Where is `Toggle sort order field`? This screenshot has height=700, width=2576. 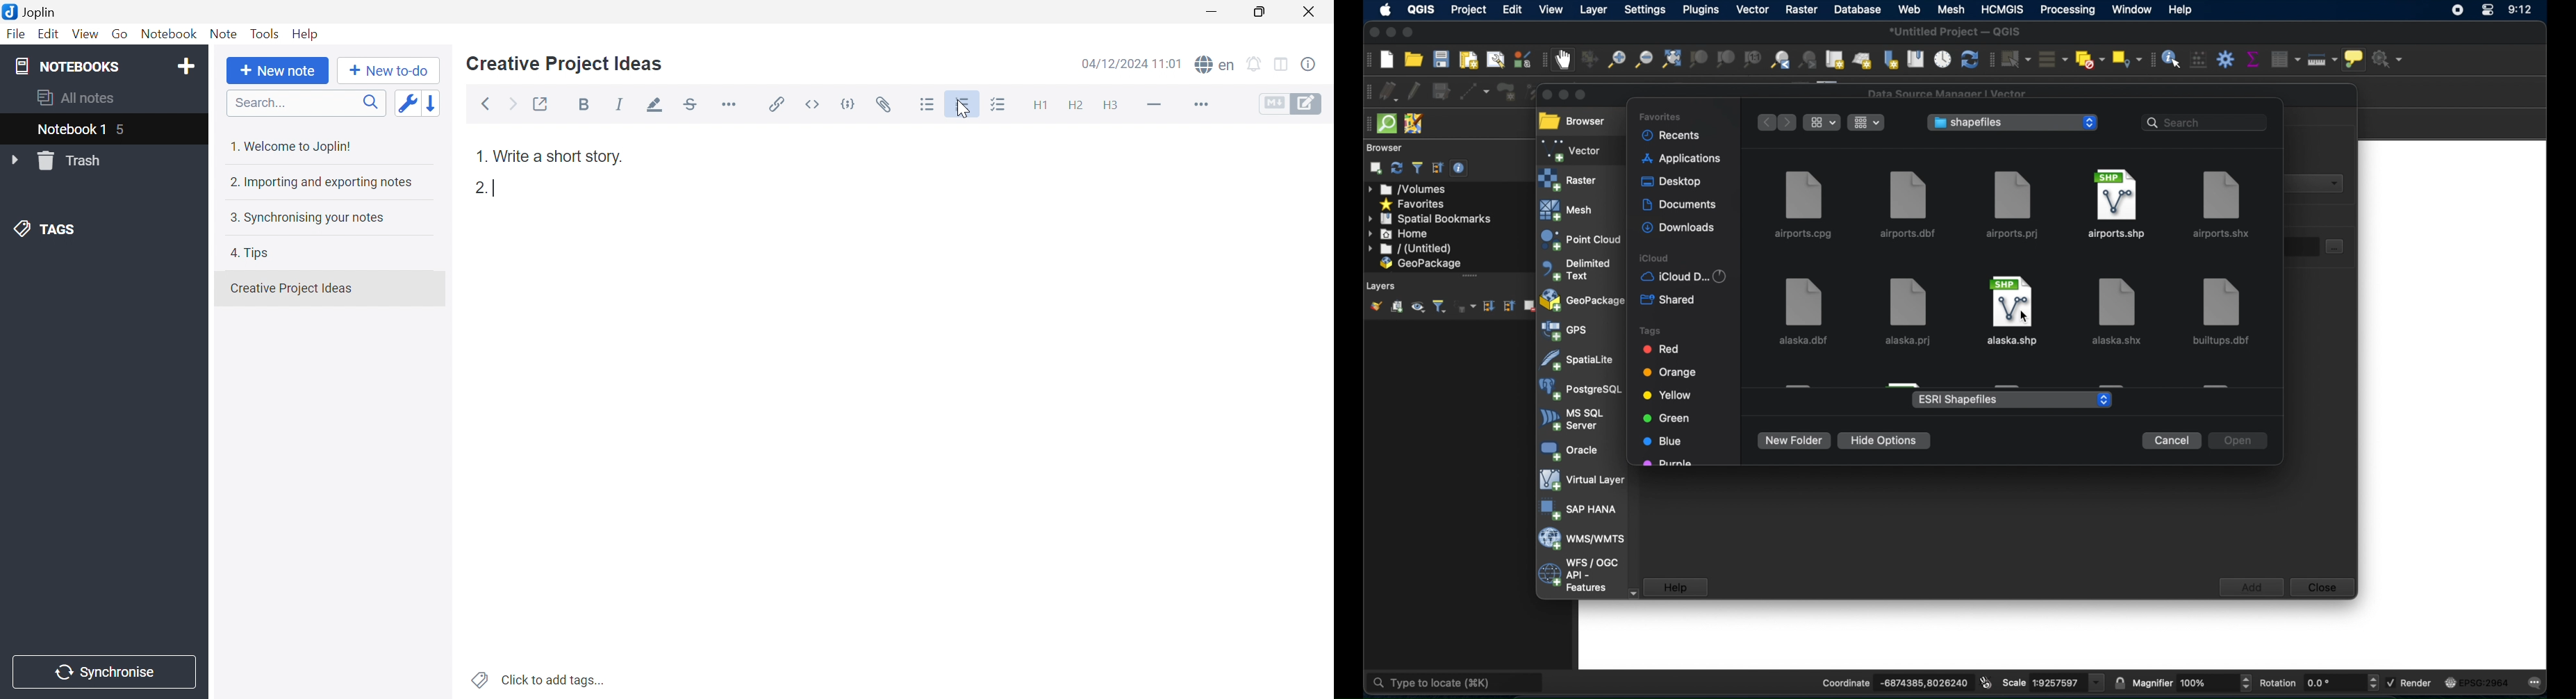
Toggle sort order field is located at coordinates (408, 104).